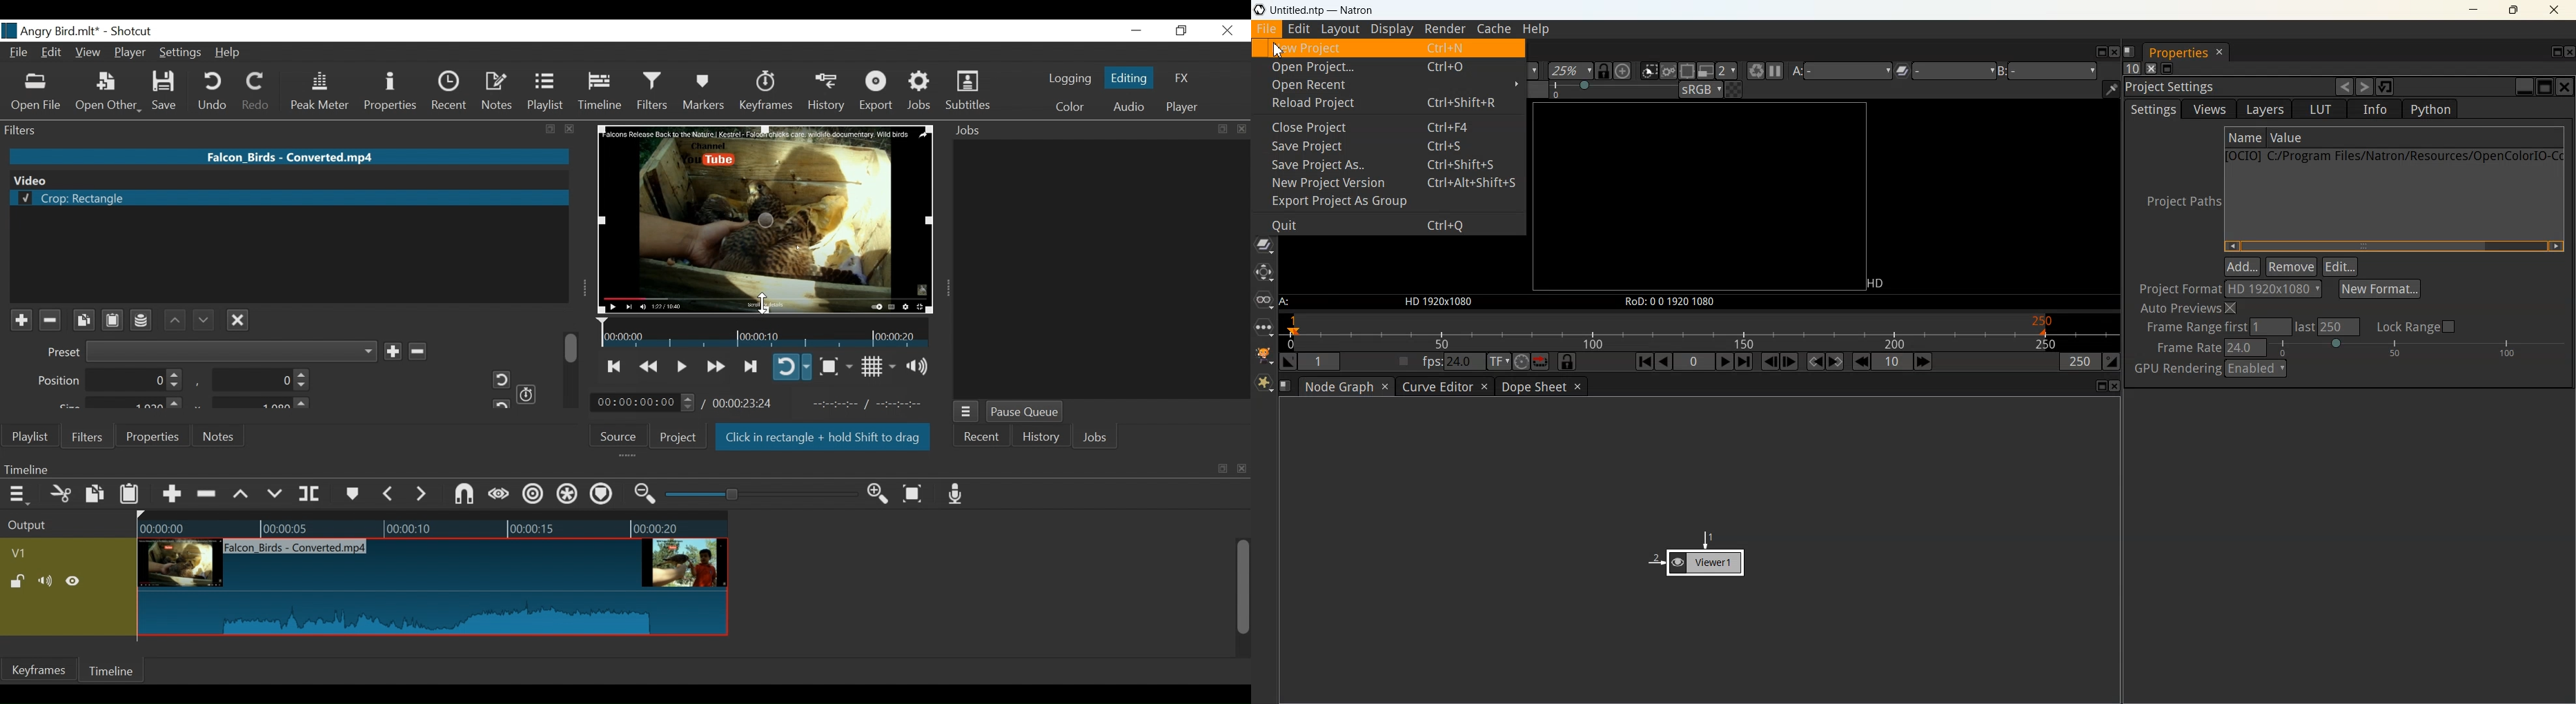 This screenshot has width=2576, height=728. I want to click on Pause Queue, so click(1026, 413).